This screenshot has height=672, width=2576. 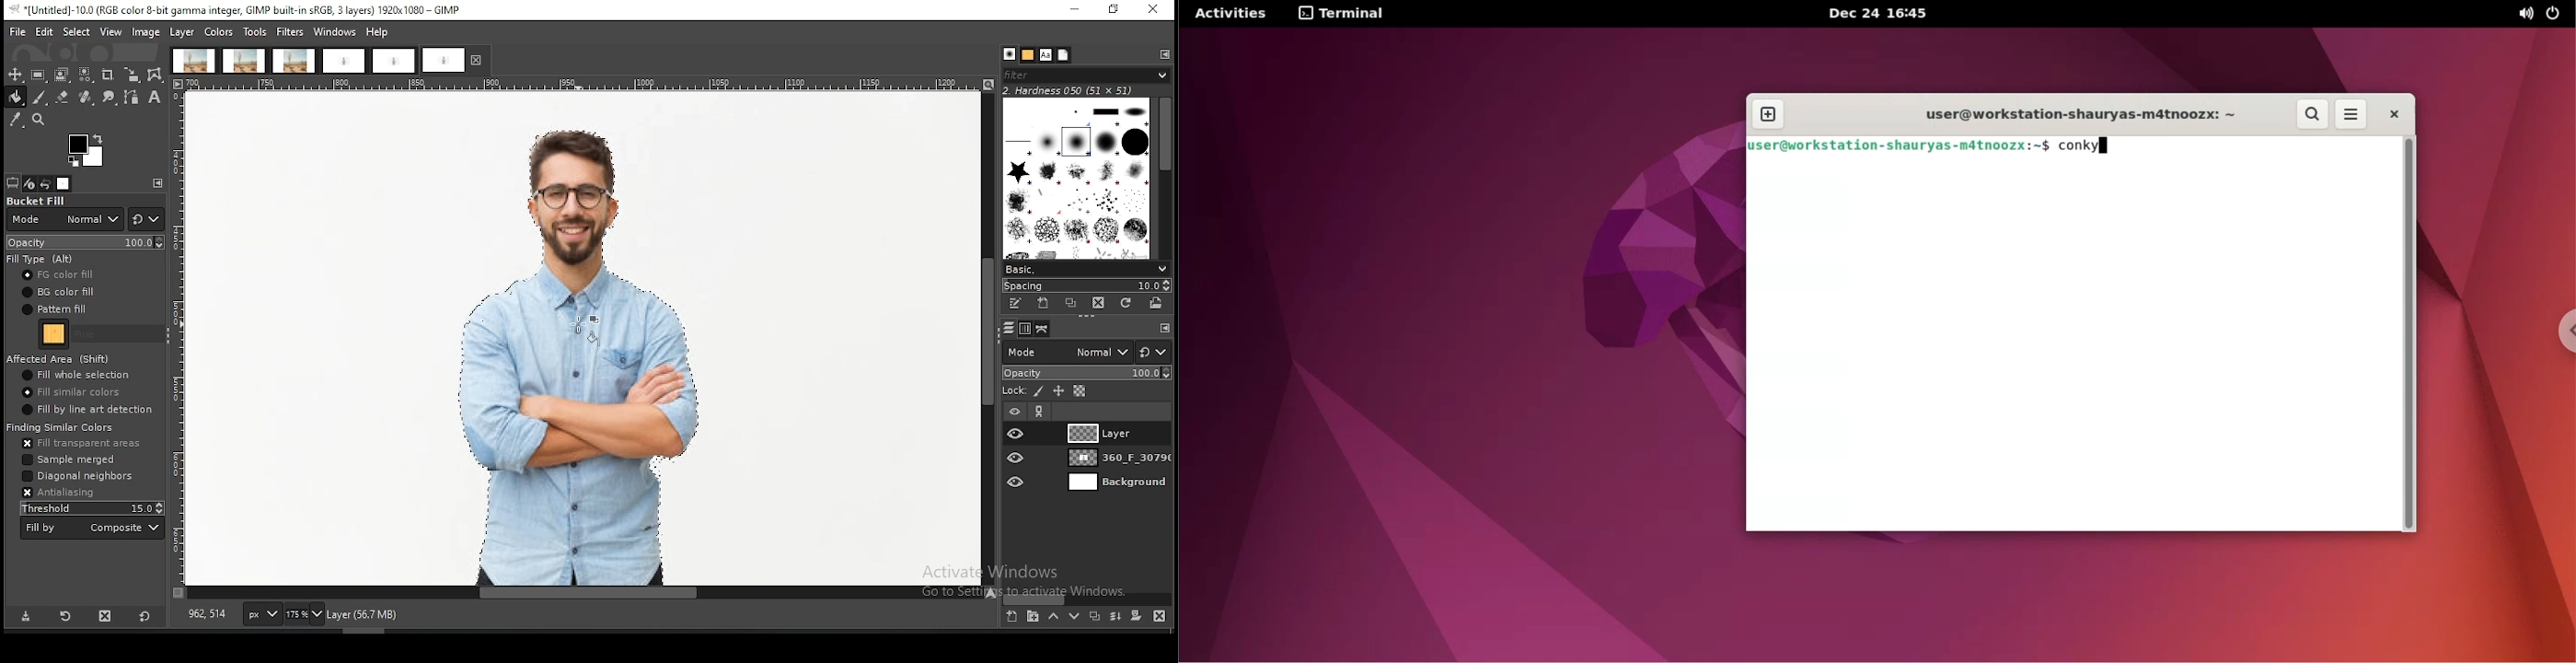 What do you see at coordinates (29, 184) in the screenshot?
I see `device status` at bounding box center [29, 184].